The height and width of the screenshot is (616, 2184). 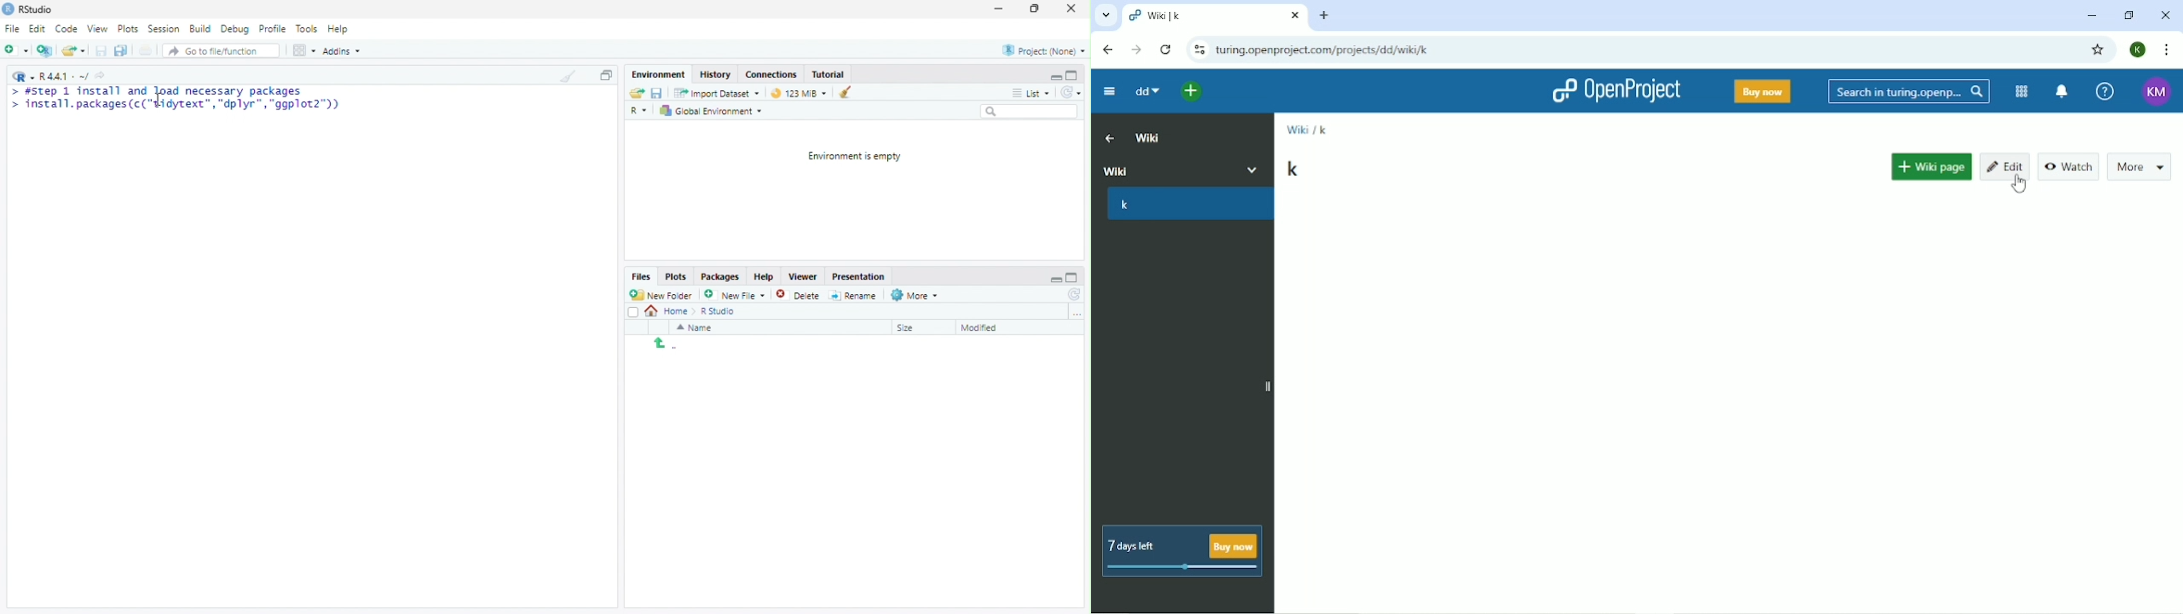 What do you see at coordinates (1187, 207) in the screenshot?
I see `k` at bounding box center [1187, 207].